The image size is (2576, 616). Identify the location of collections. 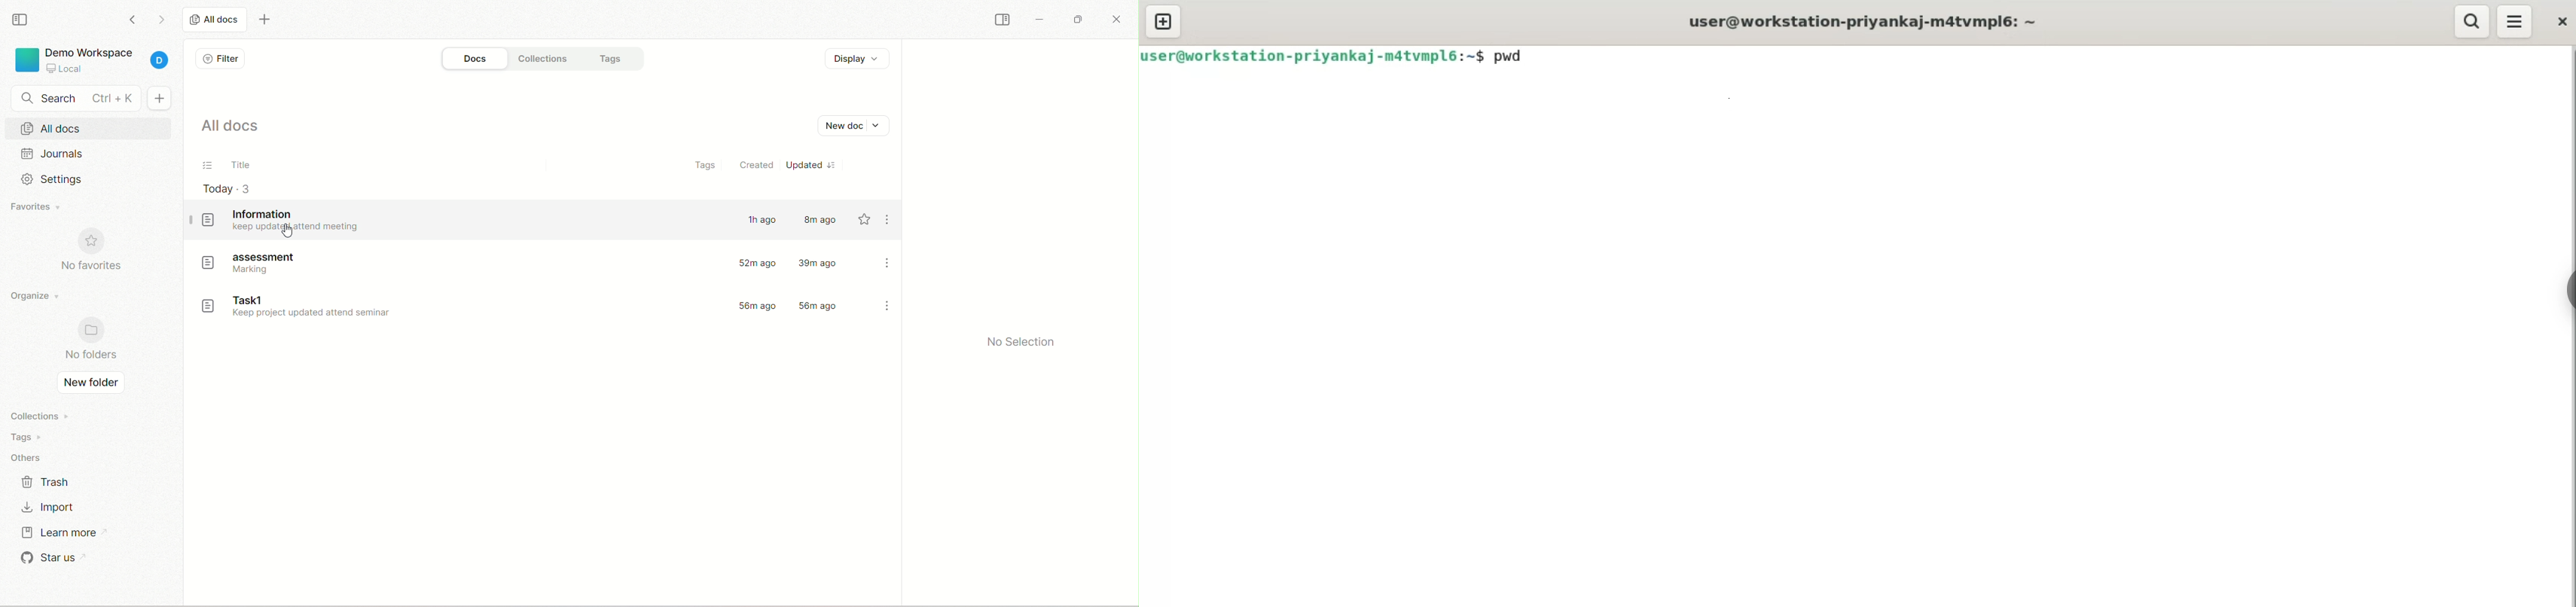
(37, 415).